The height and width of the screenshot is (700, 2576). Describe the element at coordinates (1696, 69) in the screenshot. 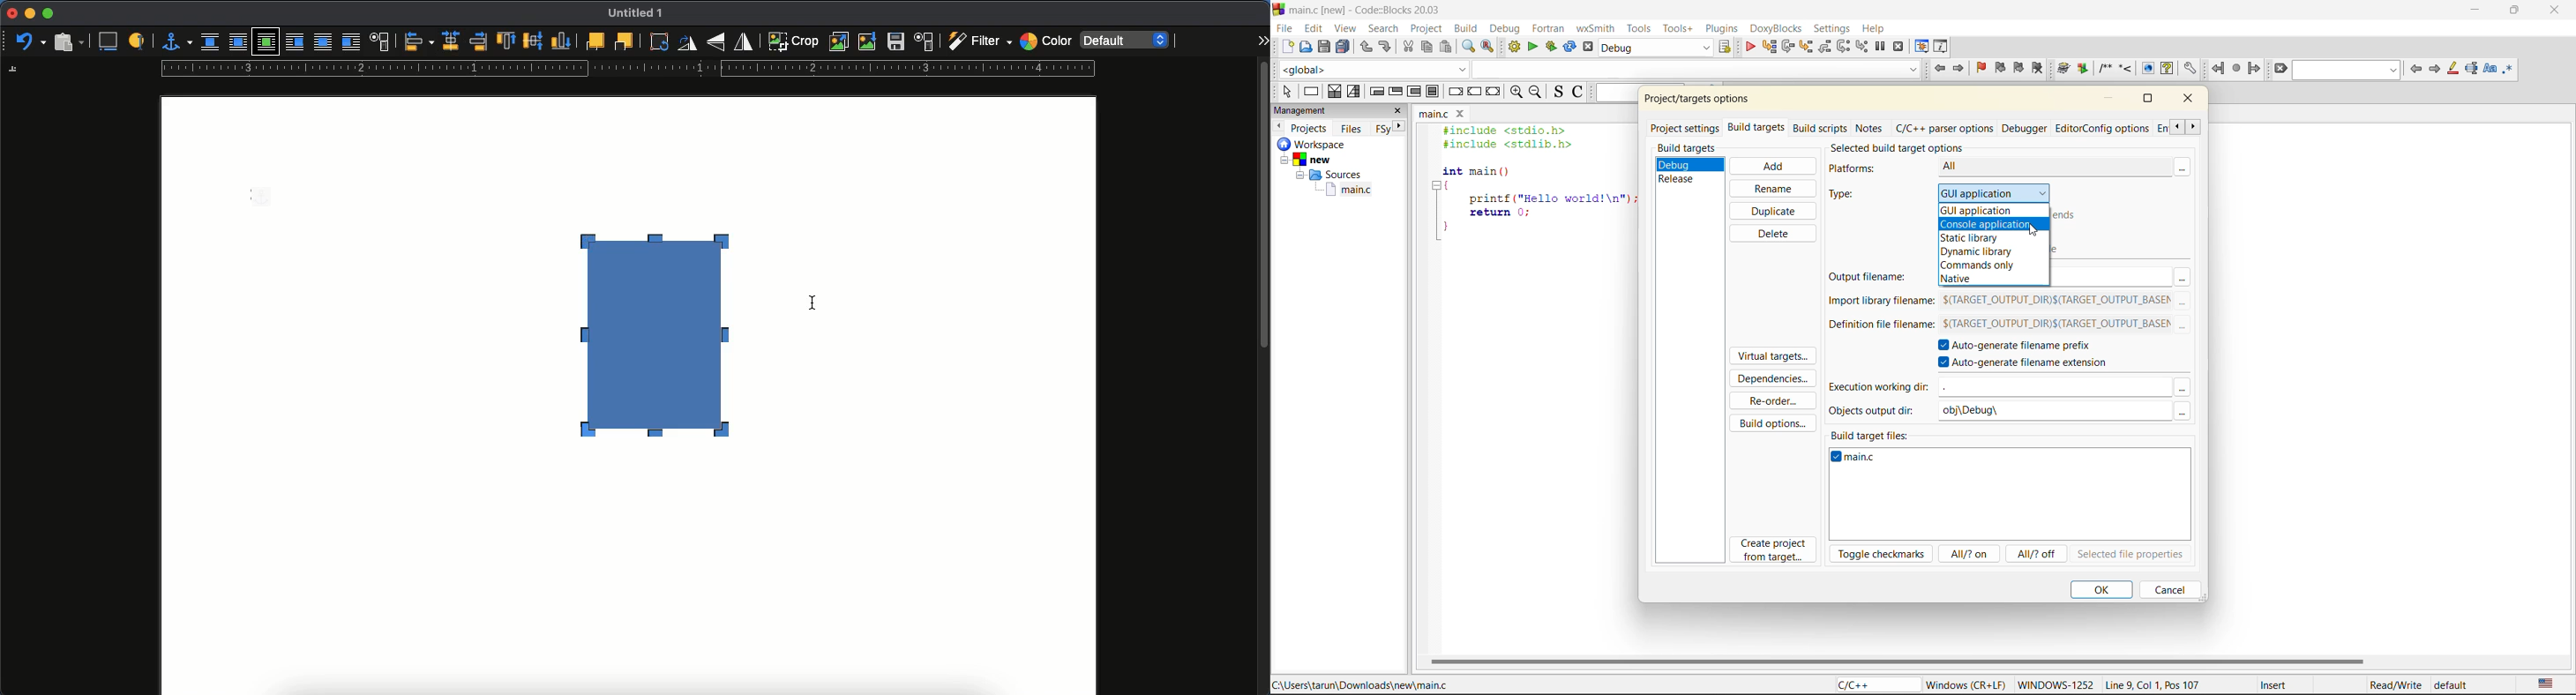

I see `Code Completion Search` at that location.